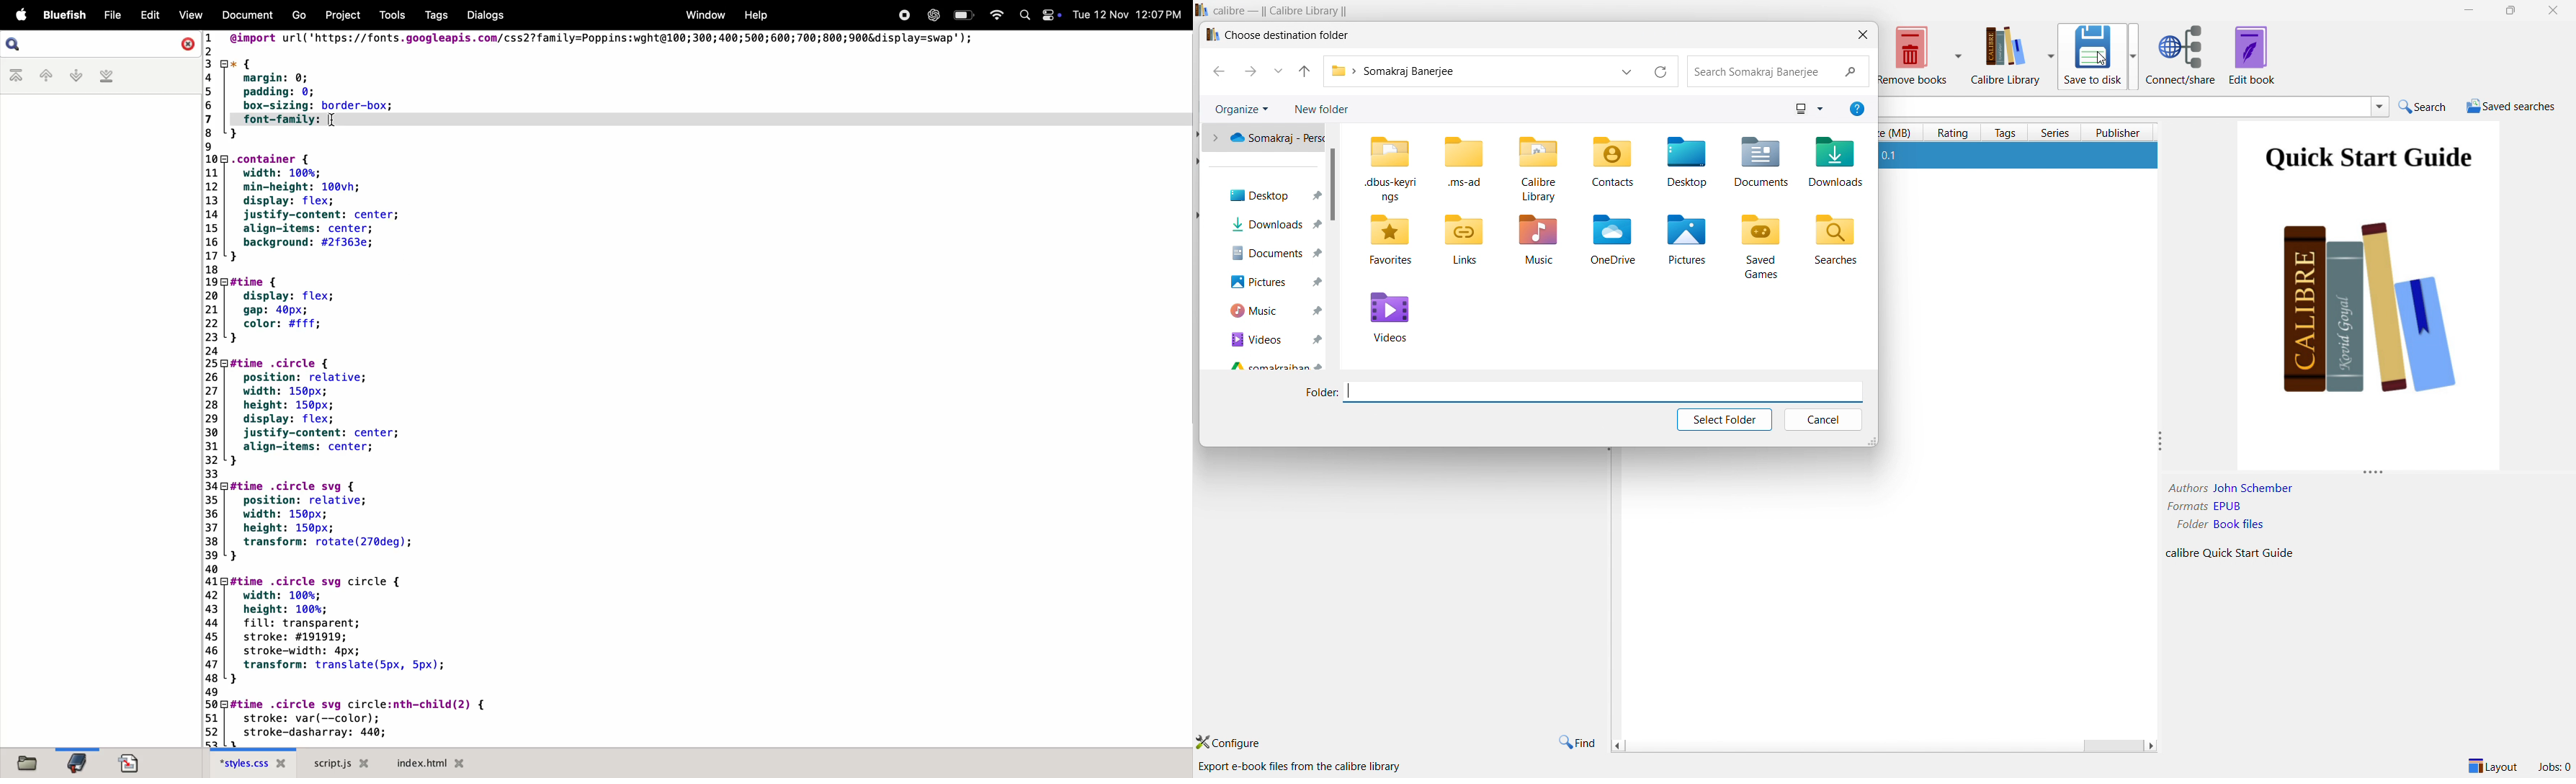 The image size is (2576, 784). I want to click on script.js, so click(343, 763).